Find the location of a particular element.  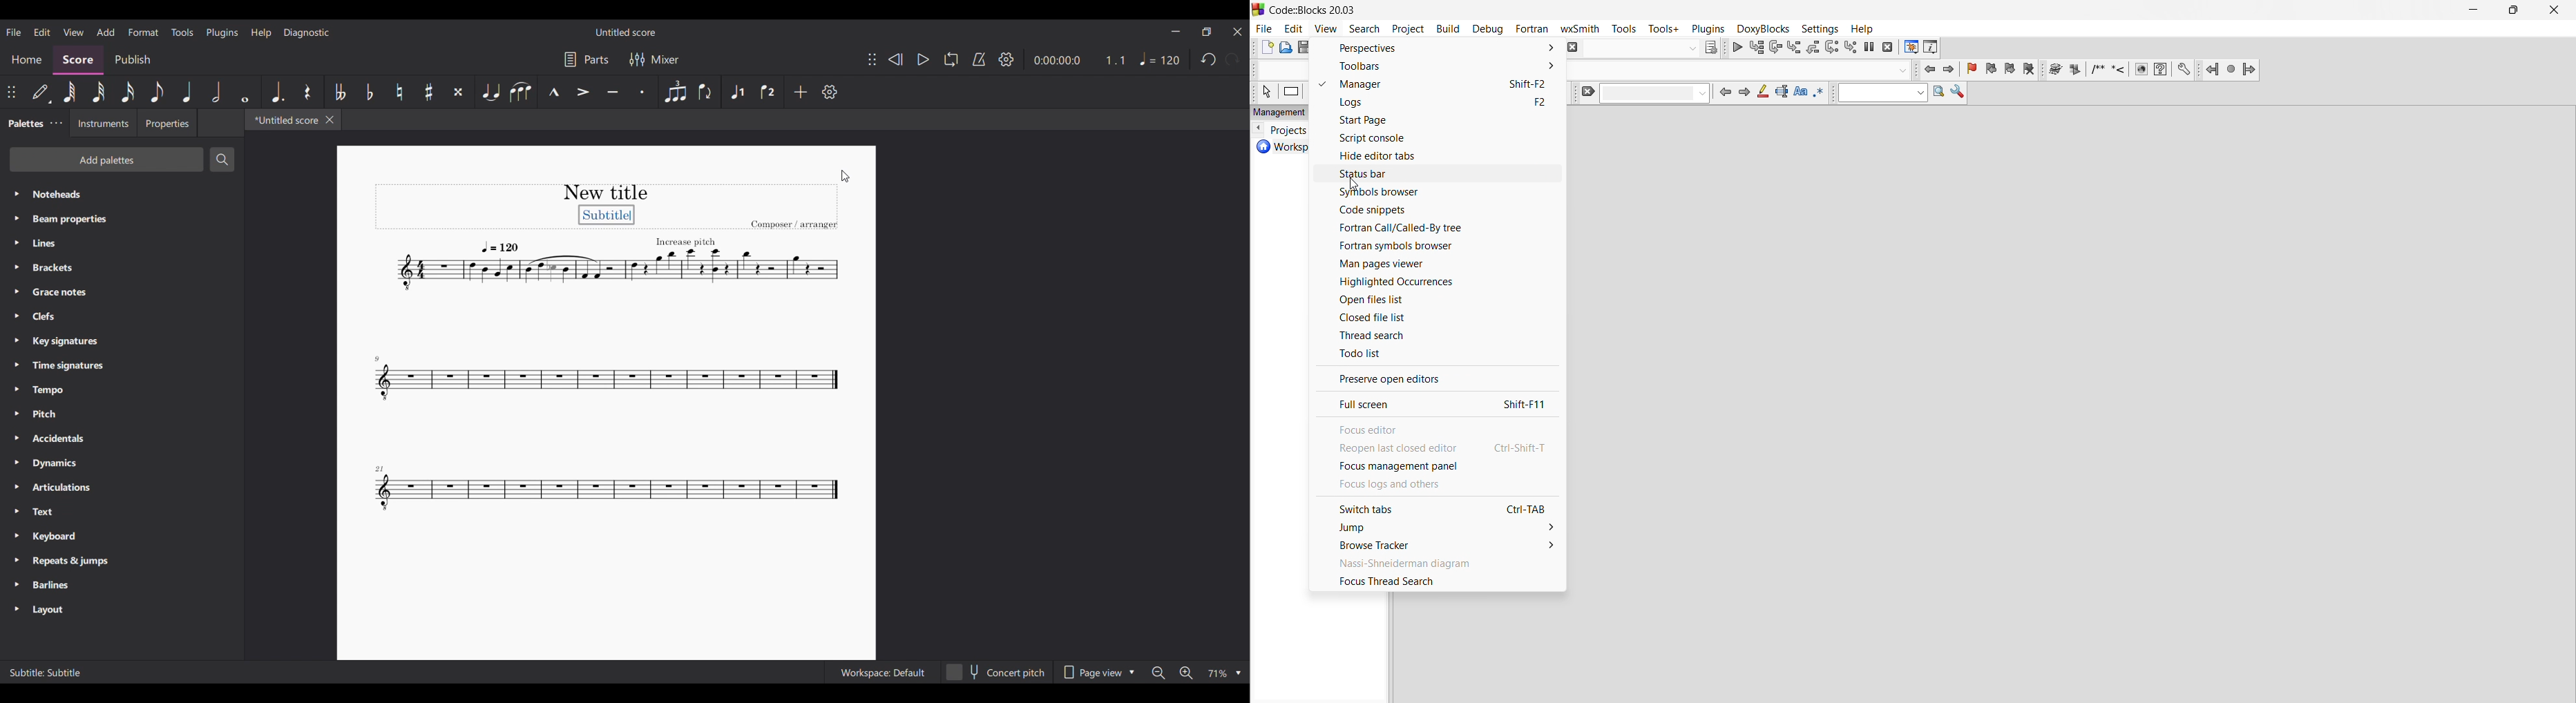

match case is located at coordinates (1800, 95).